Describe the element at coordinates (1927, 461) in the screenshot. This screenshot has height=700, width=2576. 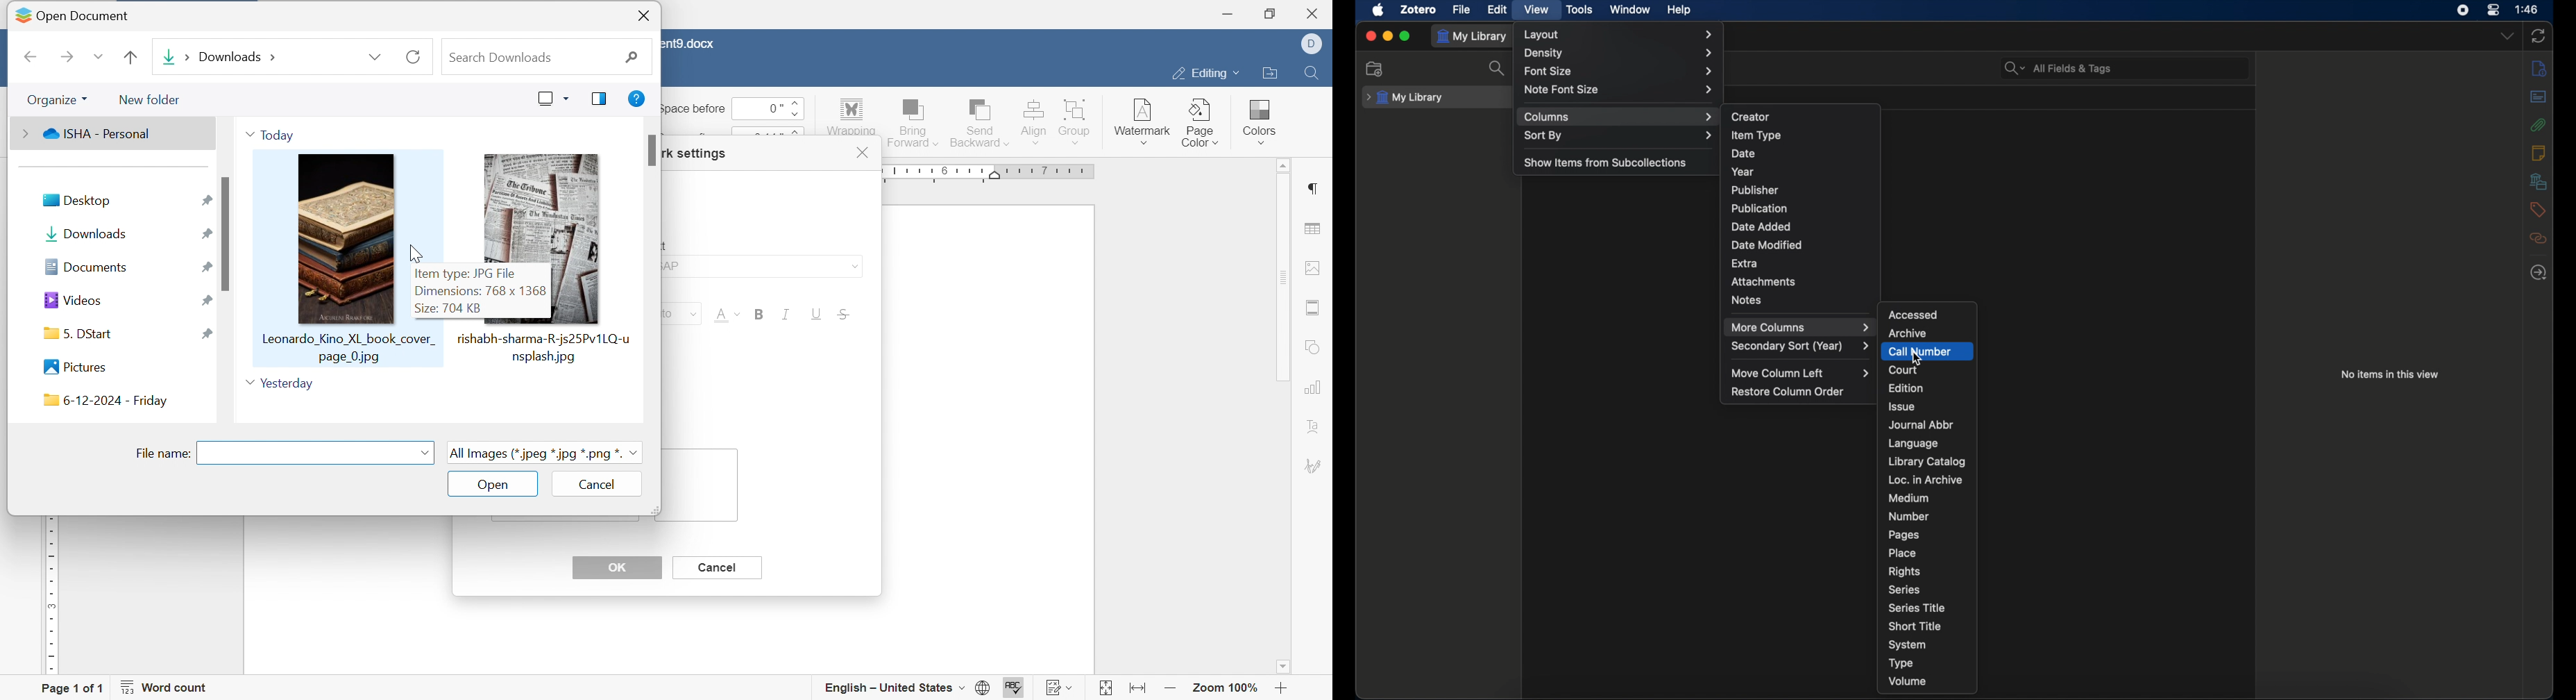
I see `library catalog` at that location.